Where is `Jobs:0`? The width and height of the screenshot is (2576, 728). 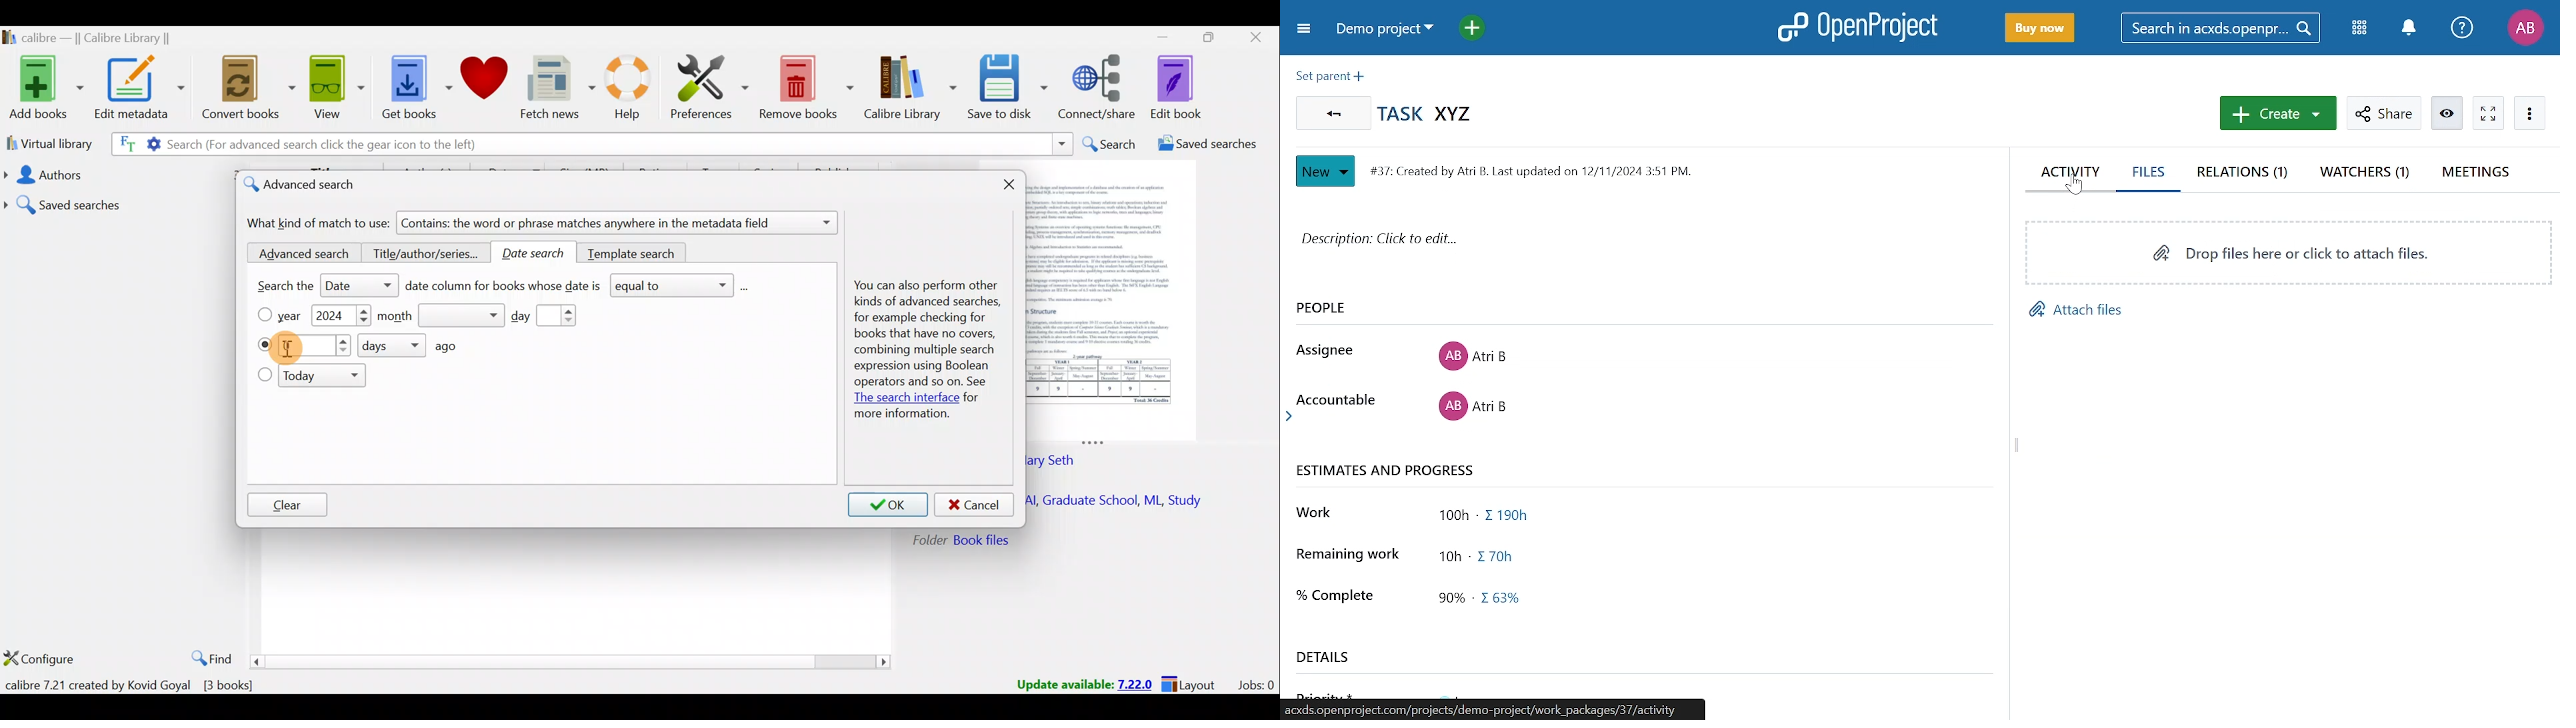
Jobs:0 is located at coordinates (1255, 684).